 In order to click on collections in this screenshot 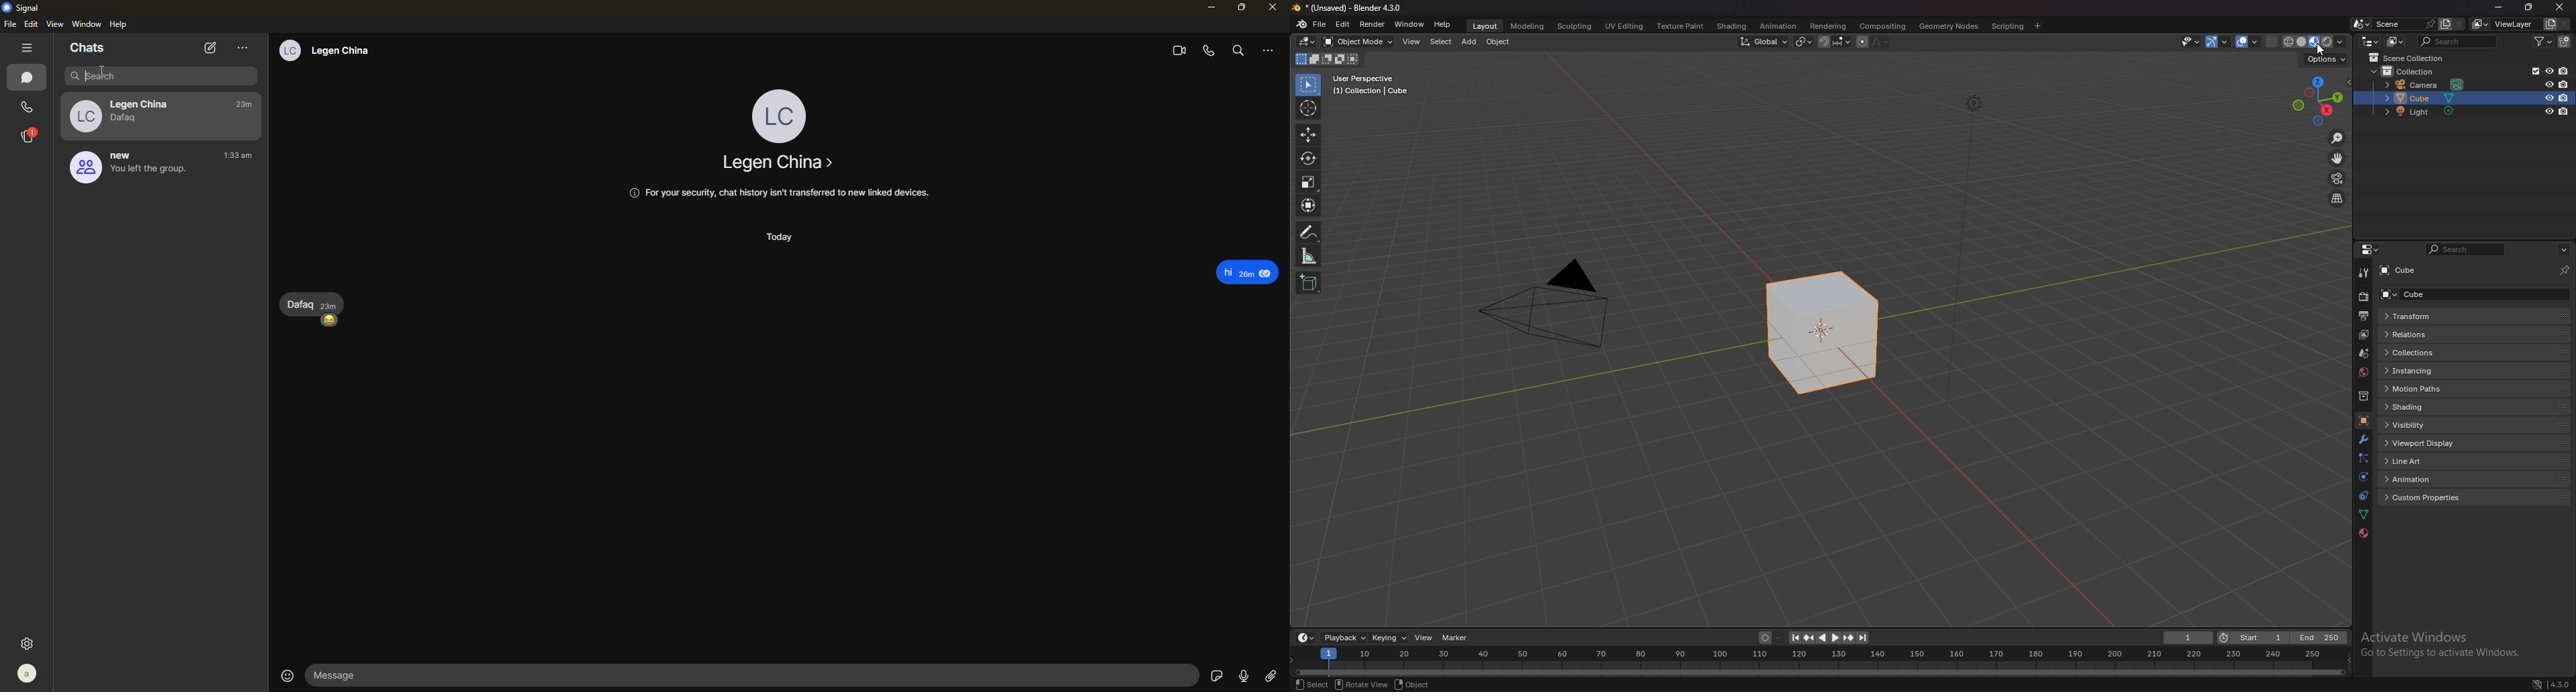, I will do `click(2451, 353)`.